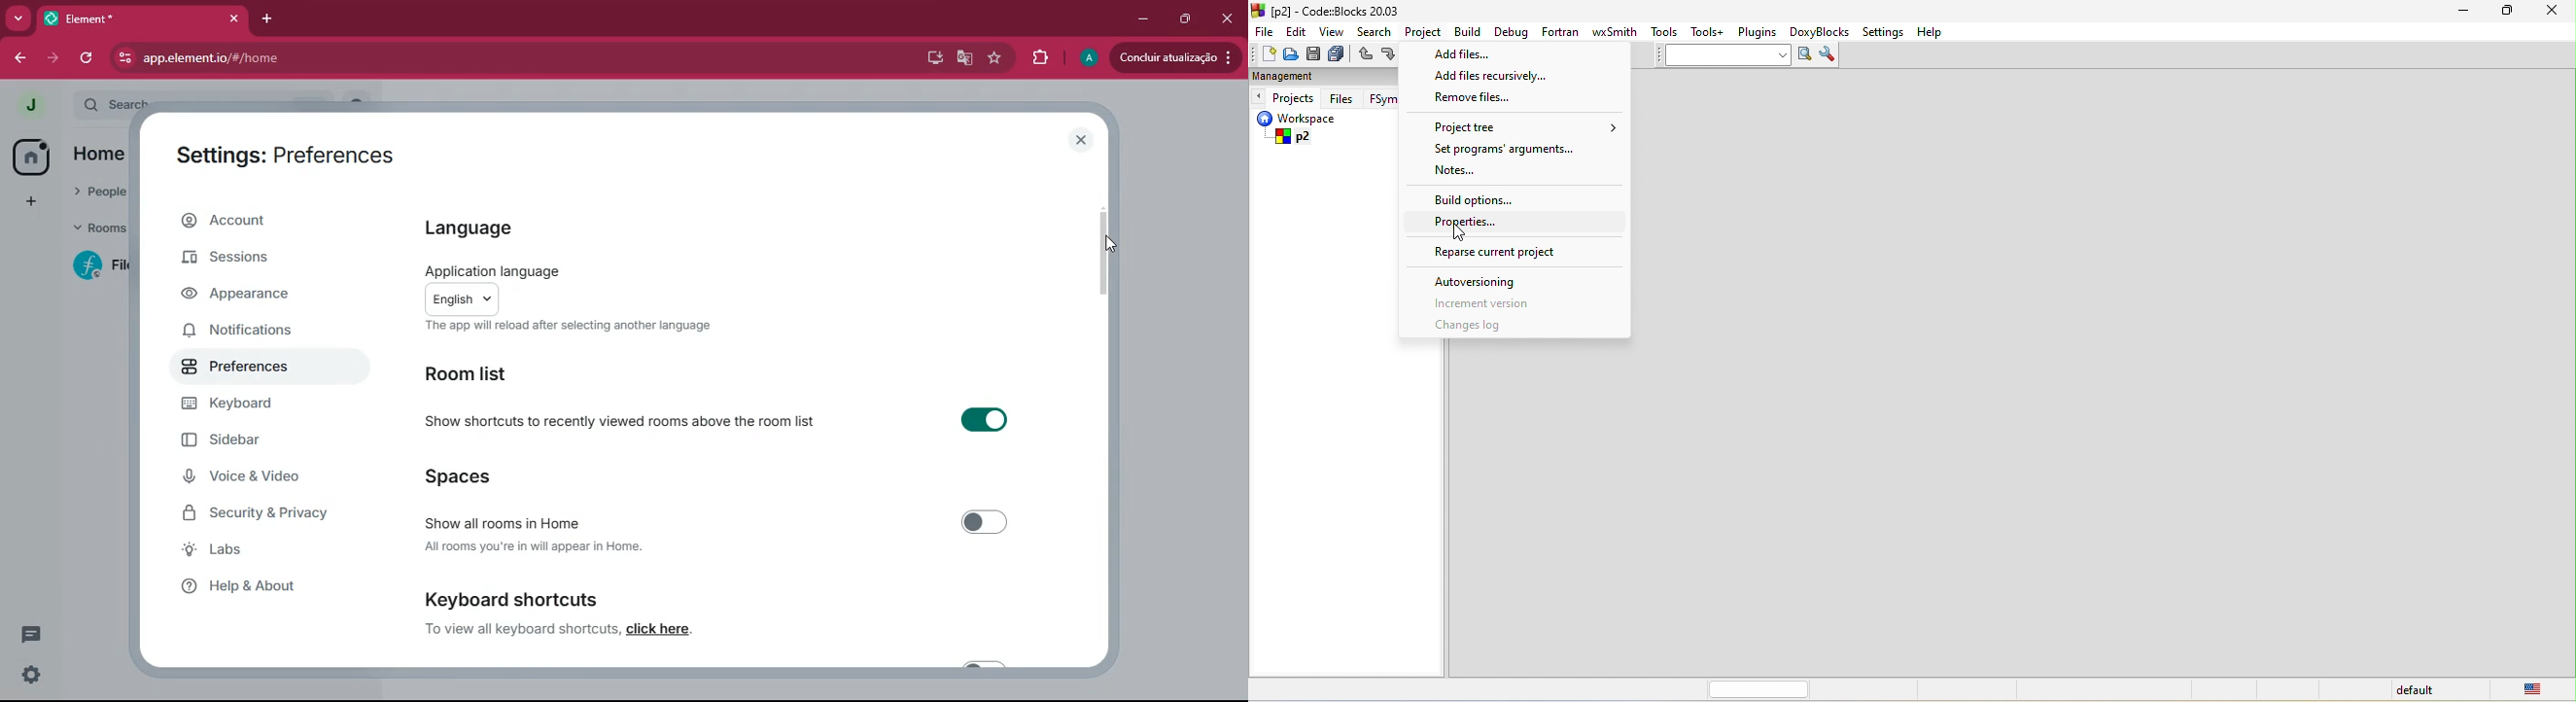  What do you see at coordinates (29, 106) in the screenshot?
I see `profile picture` at bounding box center [29, 106].